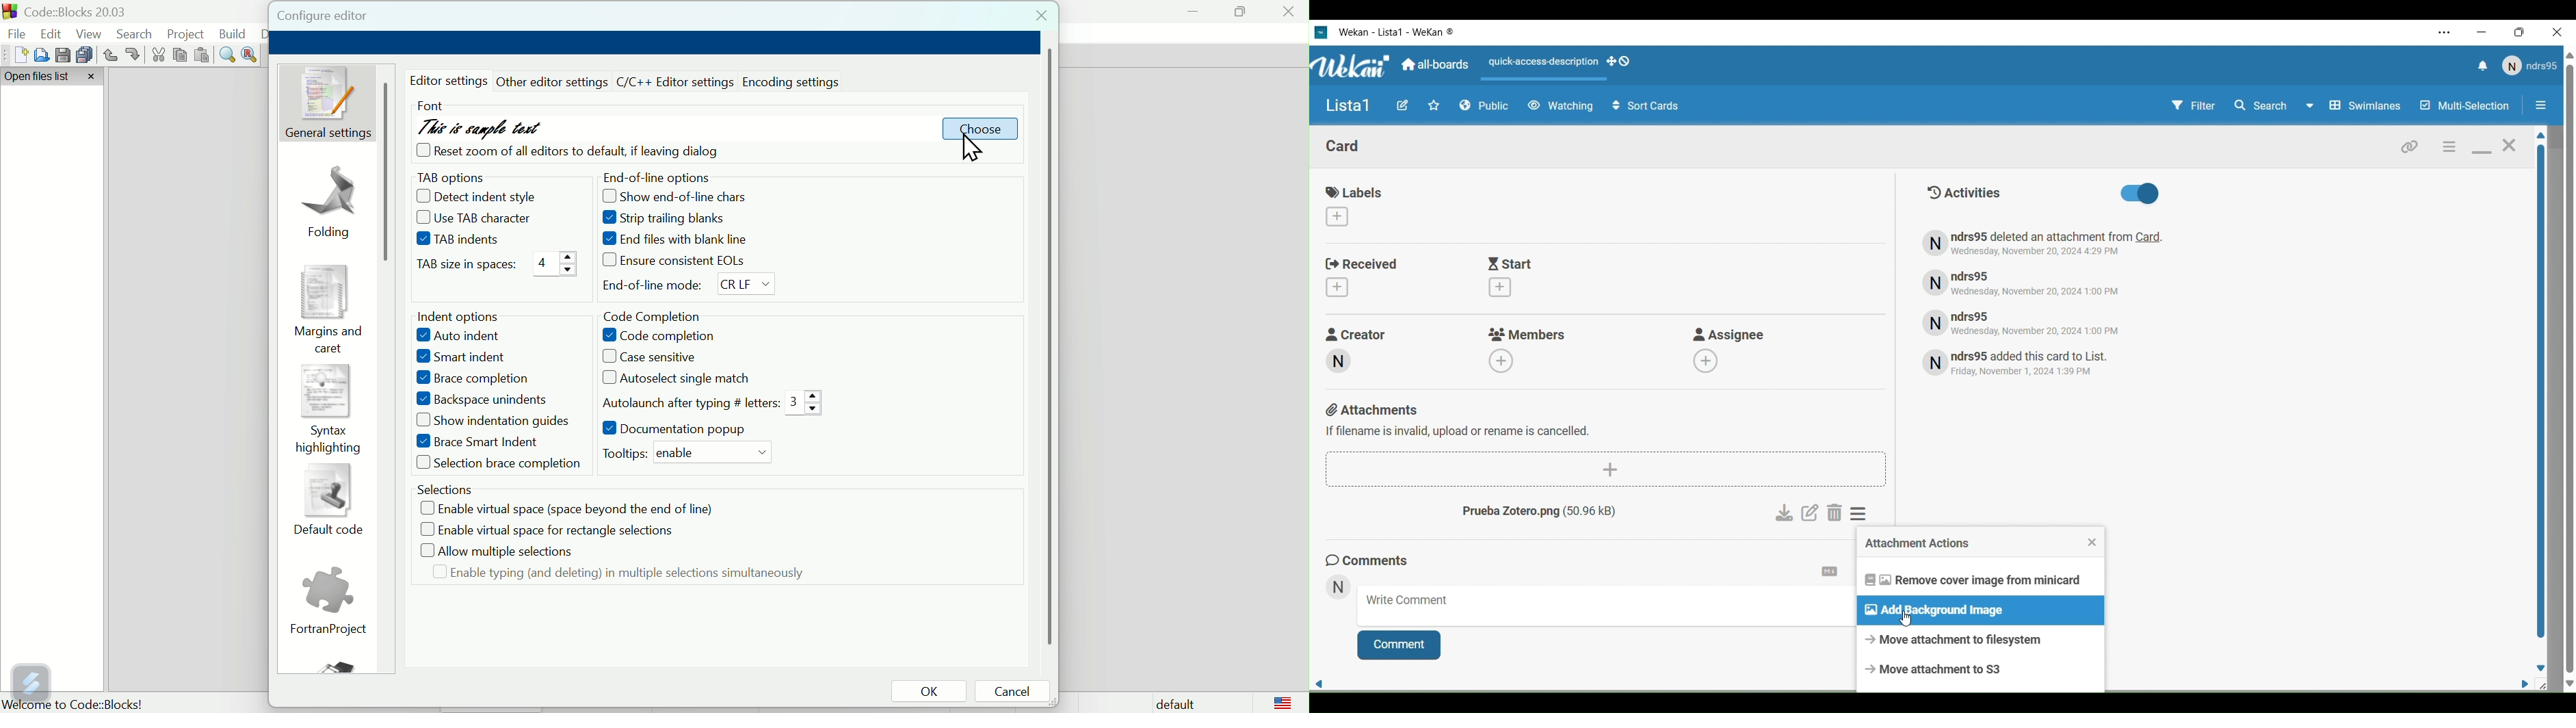 Image resolution: width=2576 pixels, height=728 pixels. Describe the element at coordinates (203, 55) in the screenshot. I see `Paste` at that location.